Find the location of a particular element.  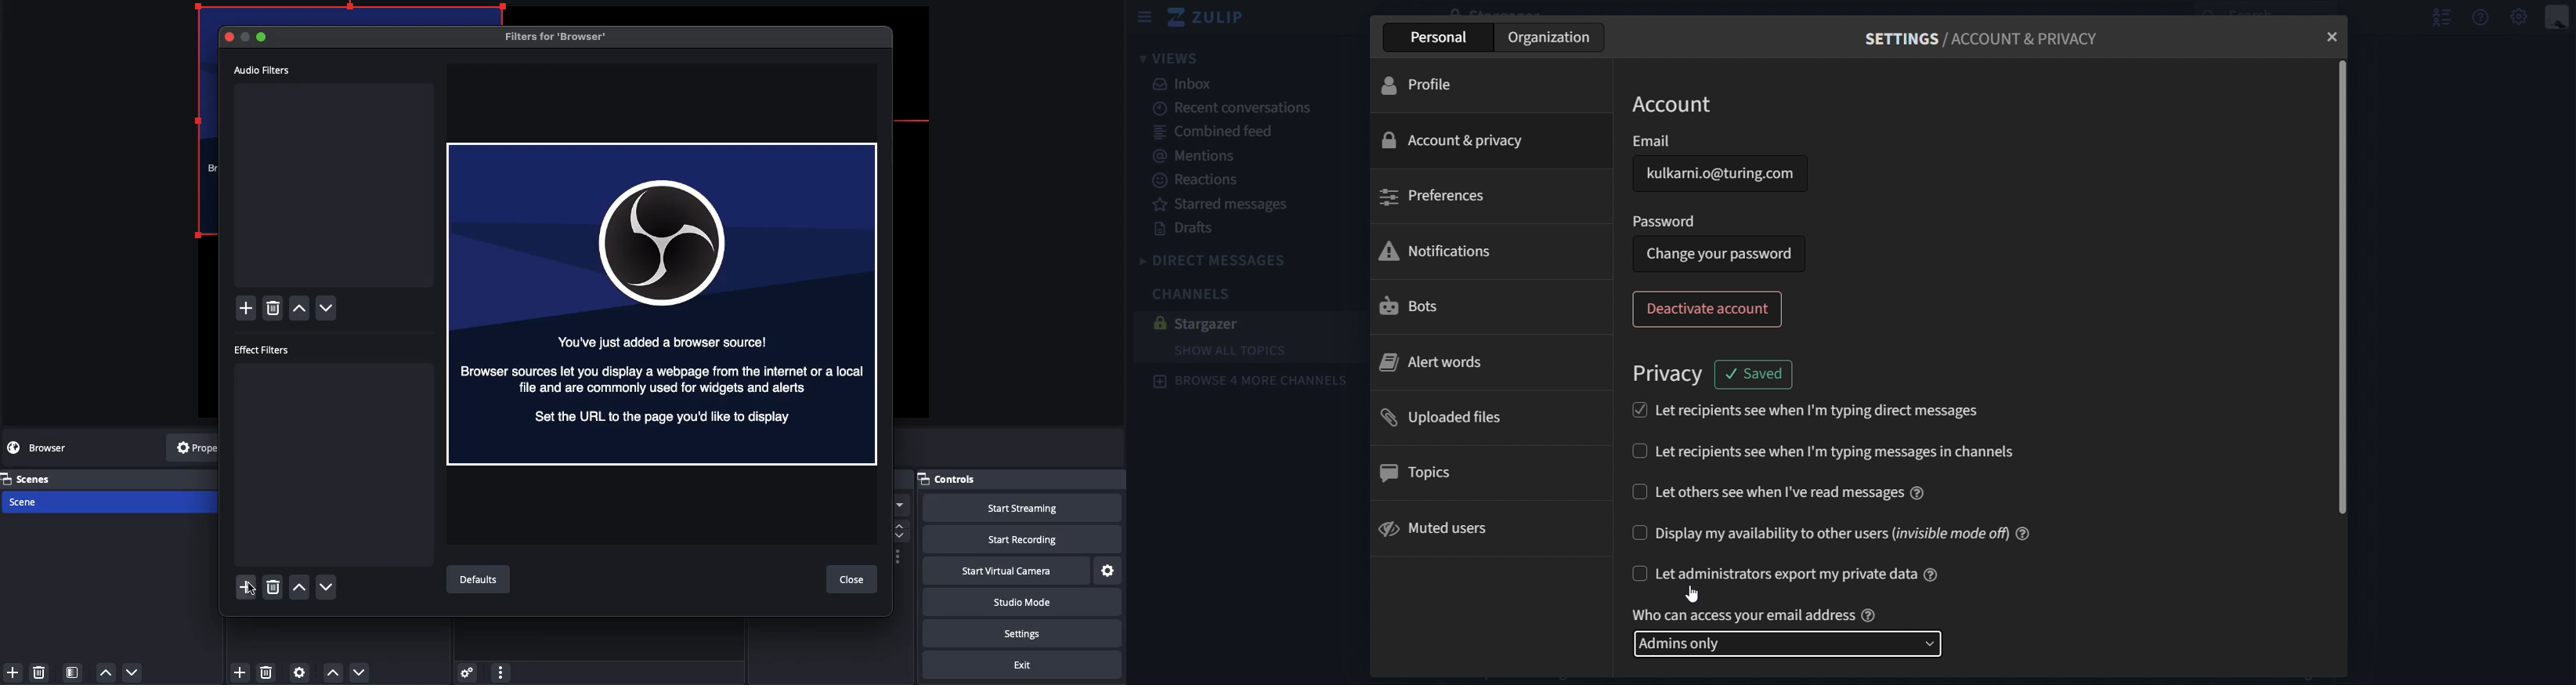

topics is located at coordinates (1427, 474).